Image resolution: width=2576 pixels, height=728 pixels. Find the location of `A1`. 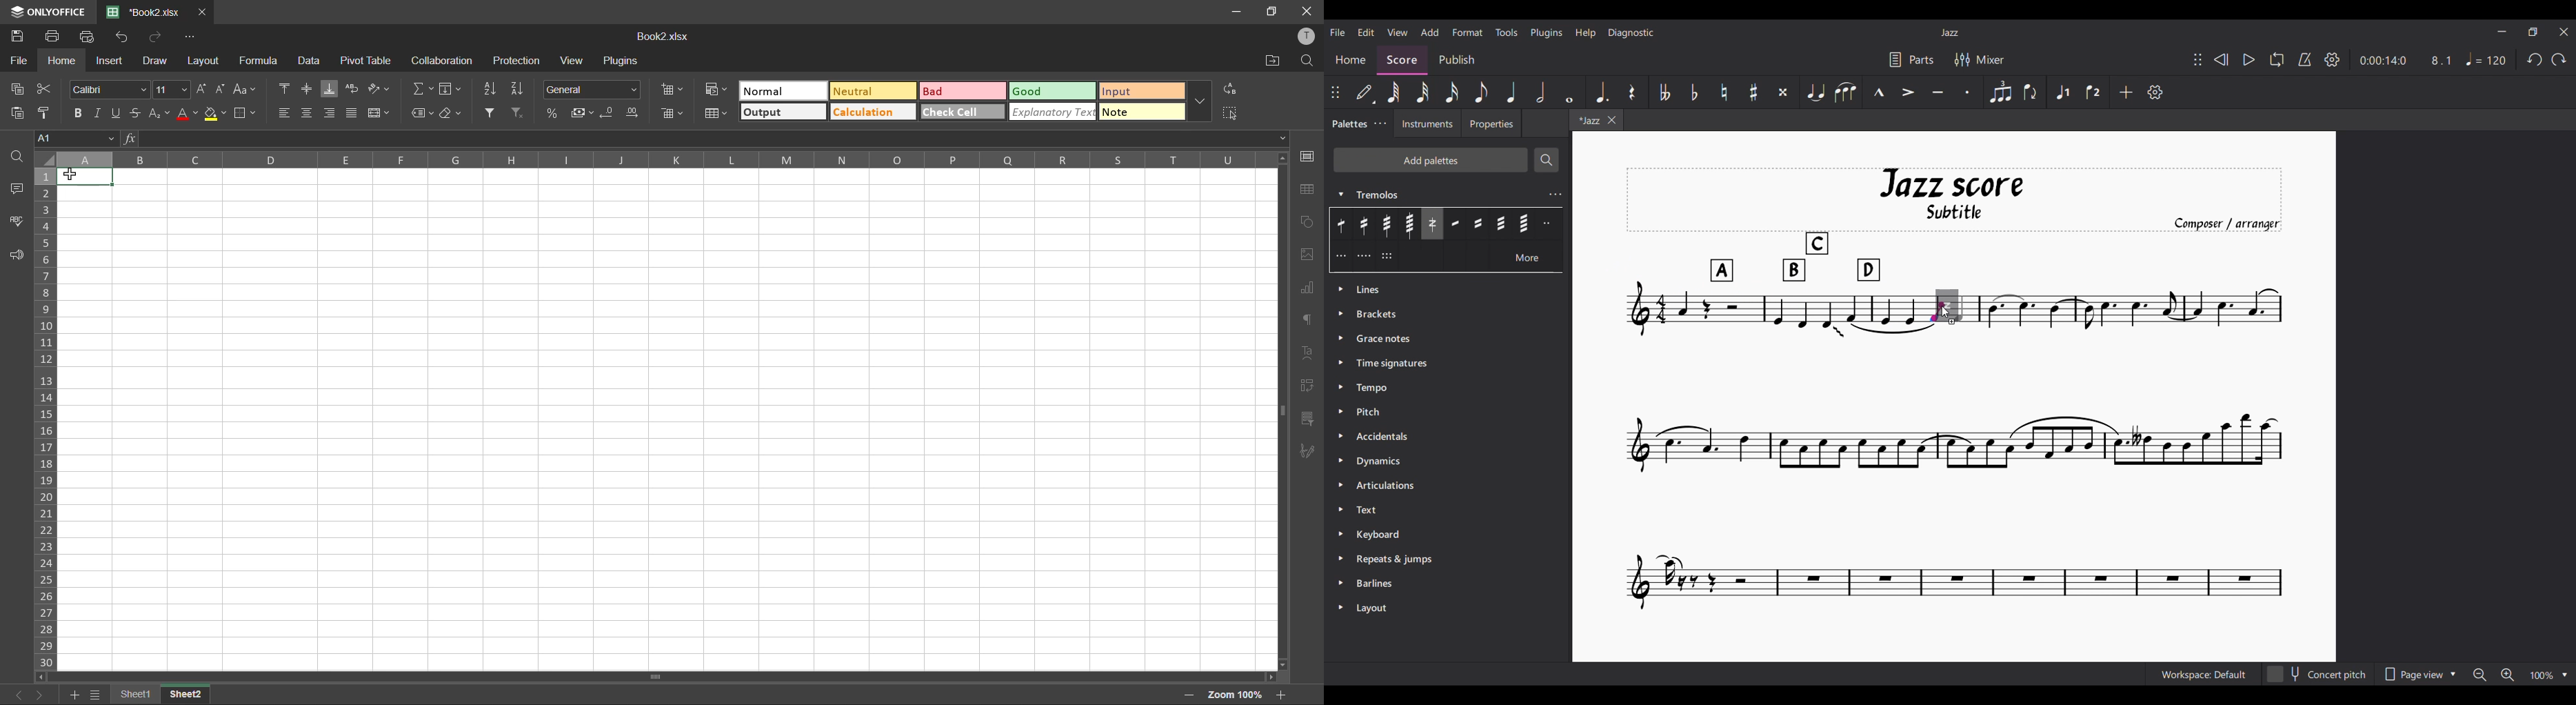

A1 is located at coordinates (74, 139).